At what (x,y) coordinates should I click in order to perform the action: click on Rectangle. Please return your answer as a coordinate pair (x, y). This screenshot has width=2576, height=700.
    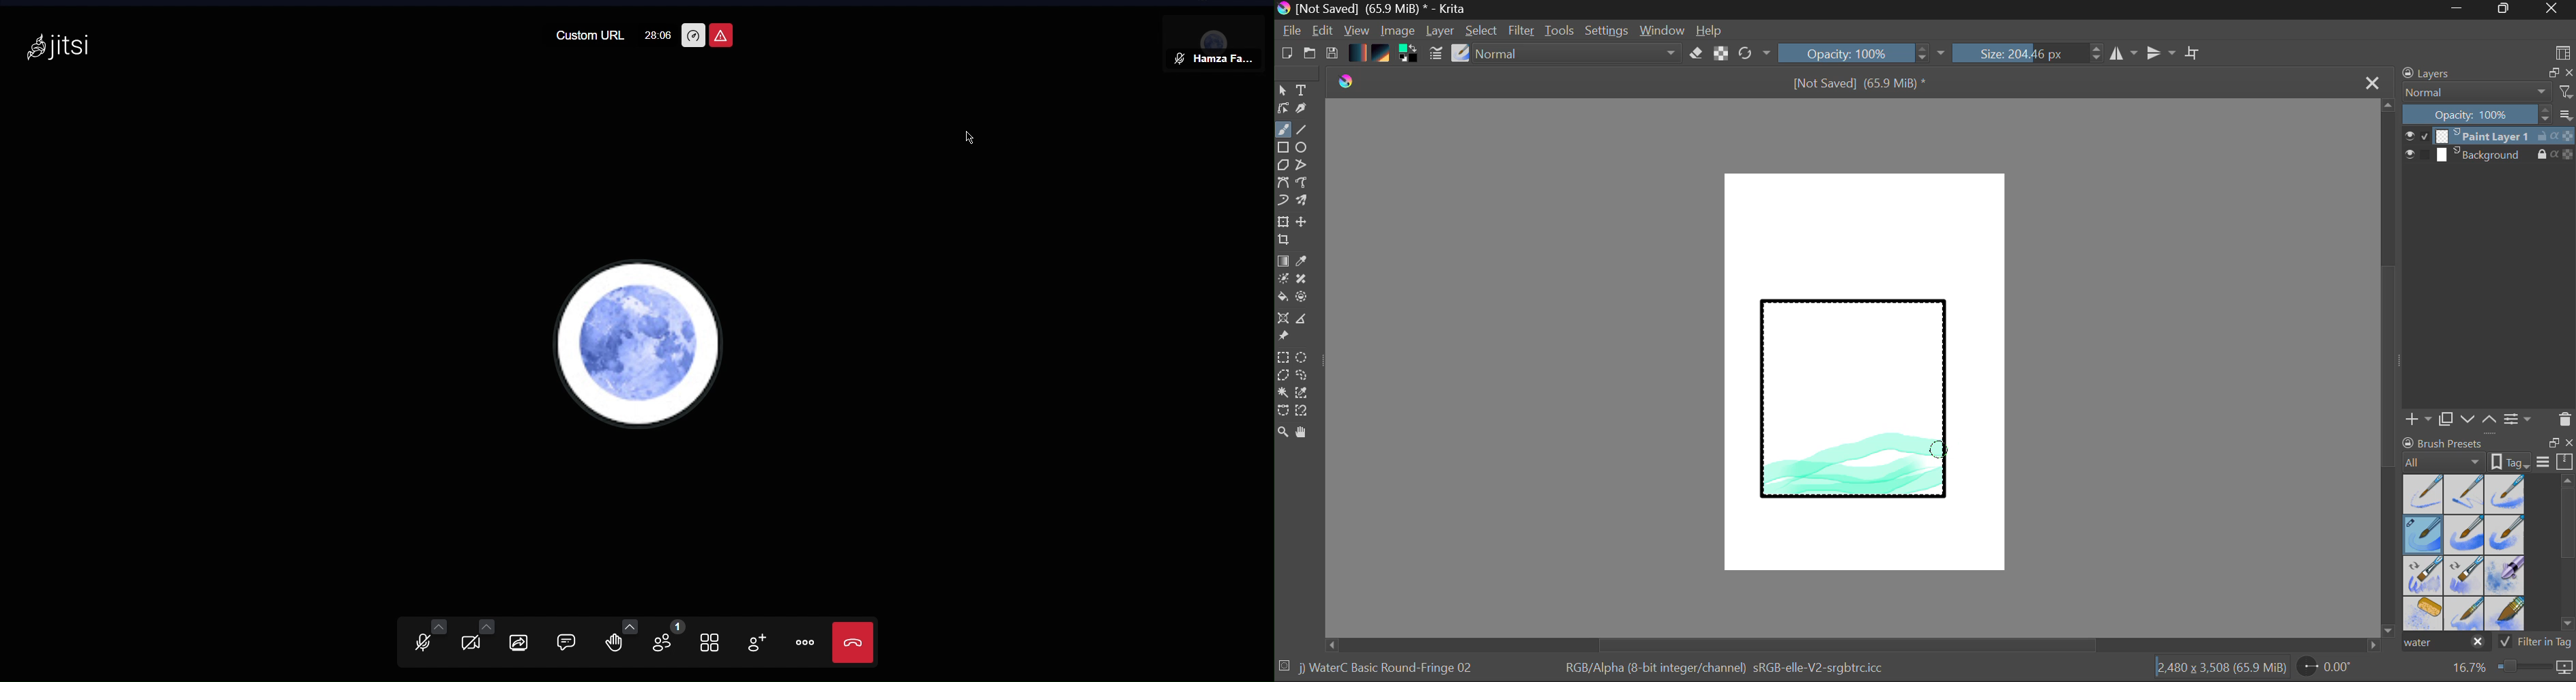
    Looking at the image, I should click on (1284, 148).